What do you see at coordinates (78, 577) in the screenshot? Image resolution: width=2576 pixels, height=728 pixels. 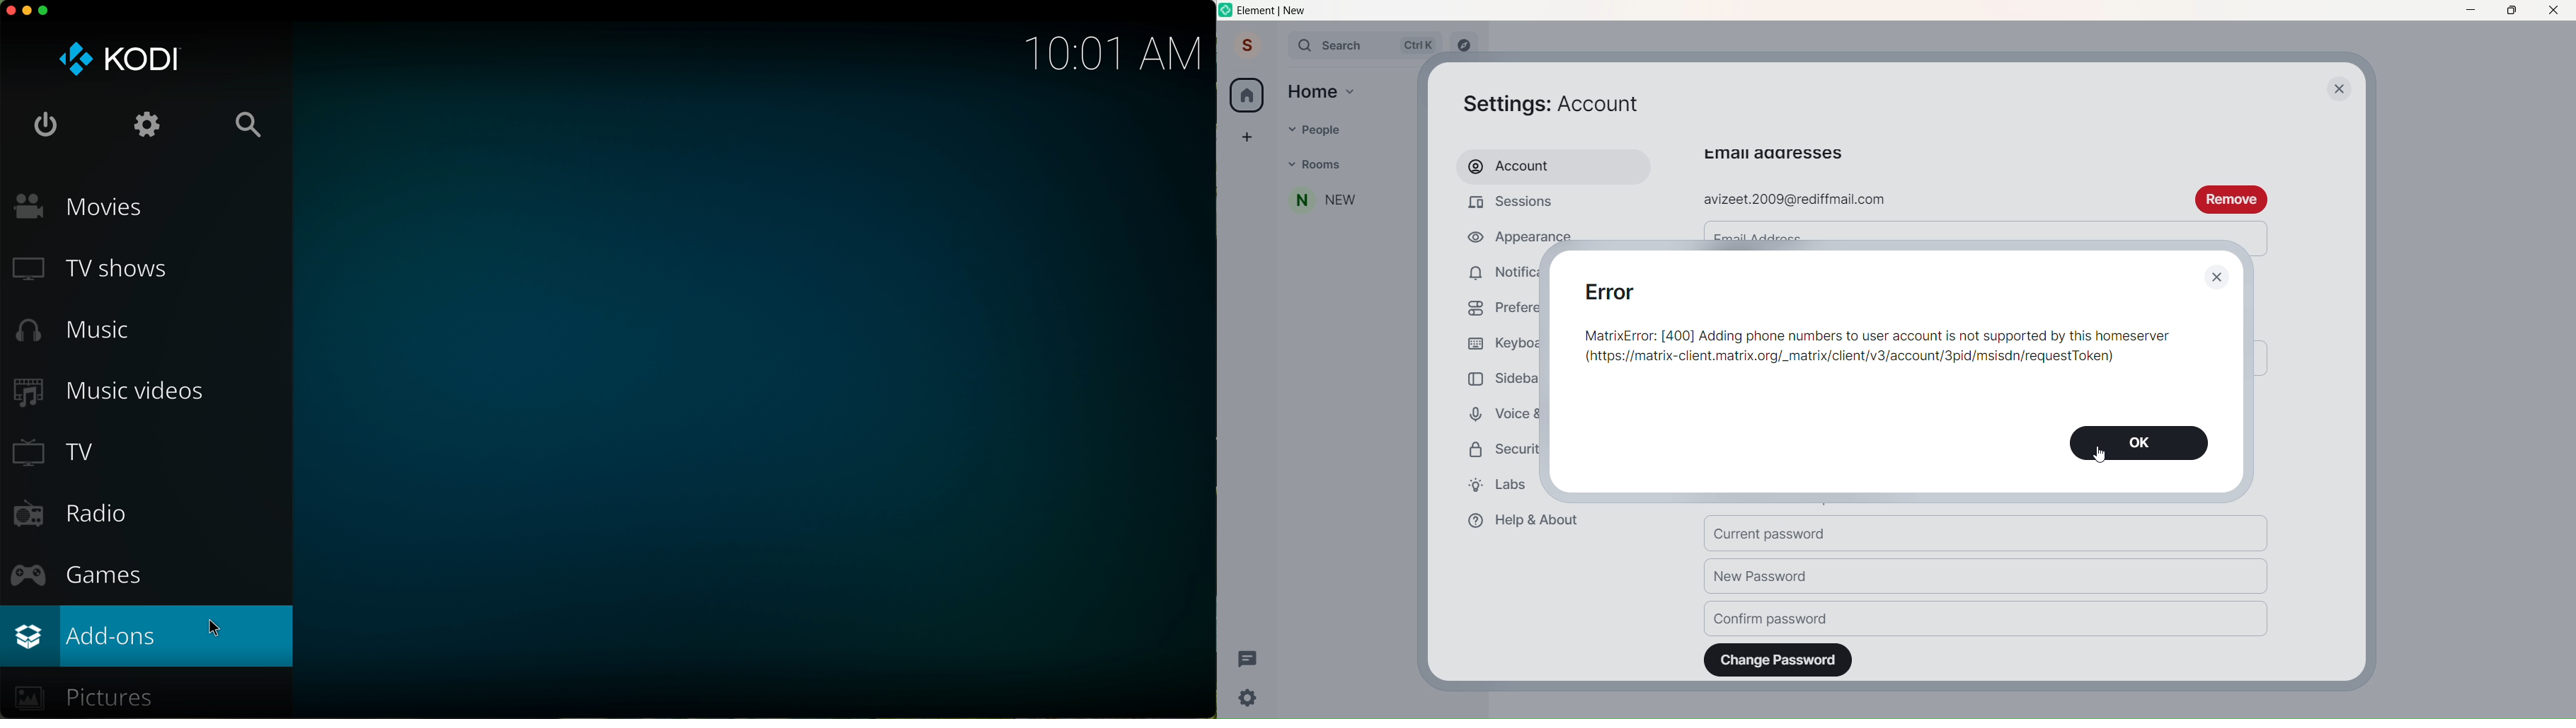 I see `games` at bounding box center [78, 577].